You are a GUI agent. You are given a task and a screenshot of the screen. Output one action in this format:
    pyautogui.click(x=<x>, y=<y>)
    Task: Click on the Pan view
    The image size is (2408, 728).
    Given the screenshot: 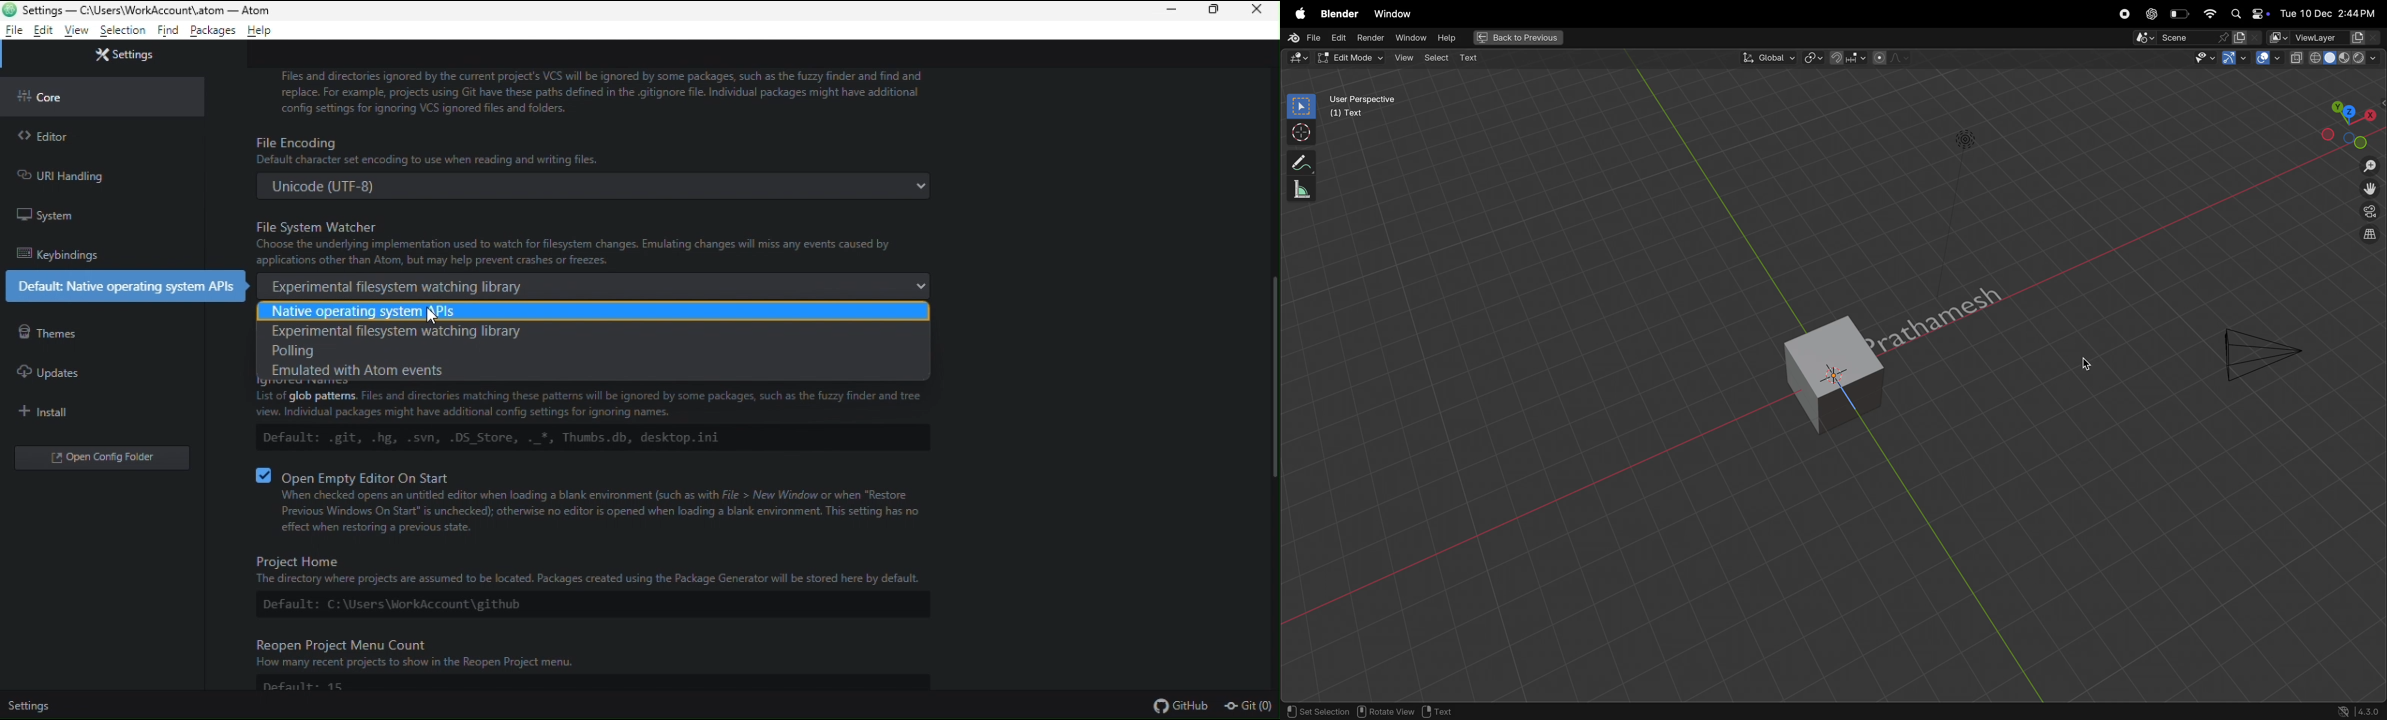 What is the action you would take?
    pyautogui.click(x=1385, y=712)
    